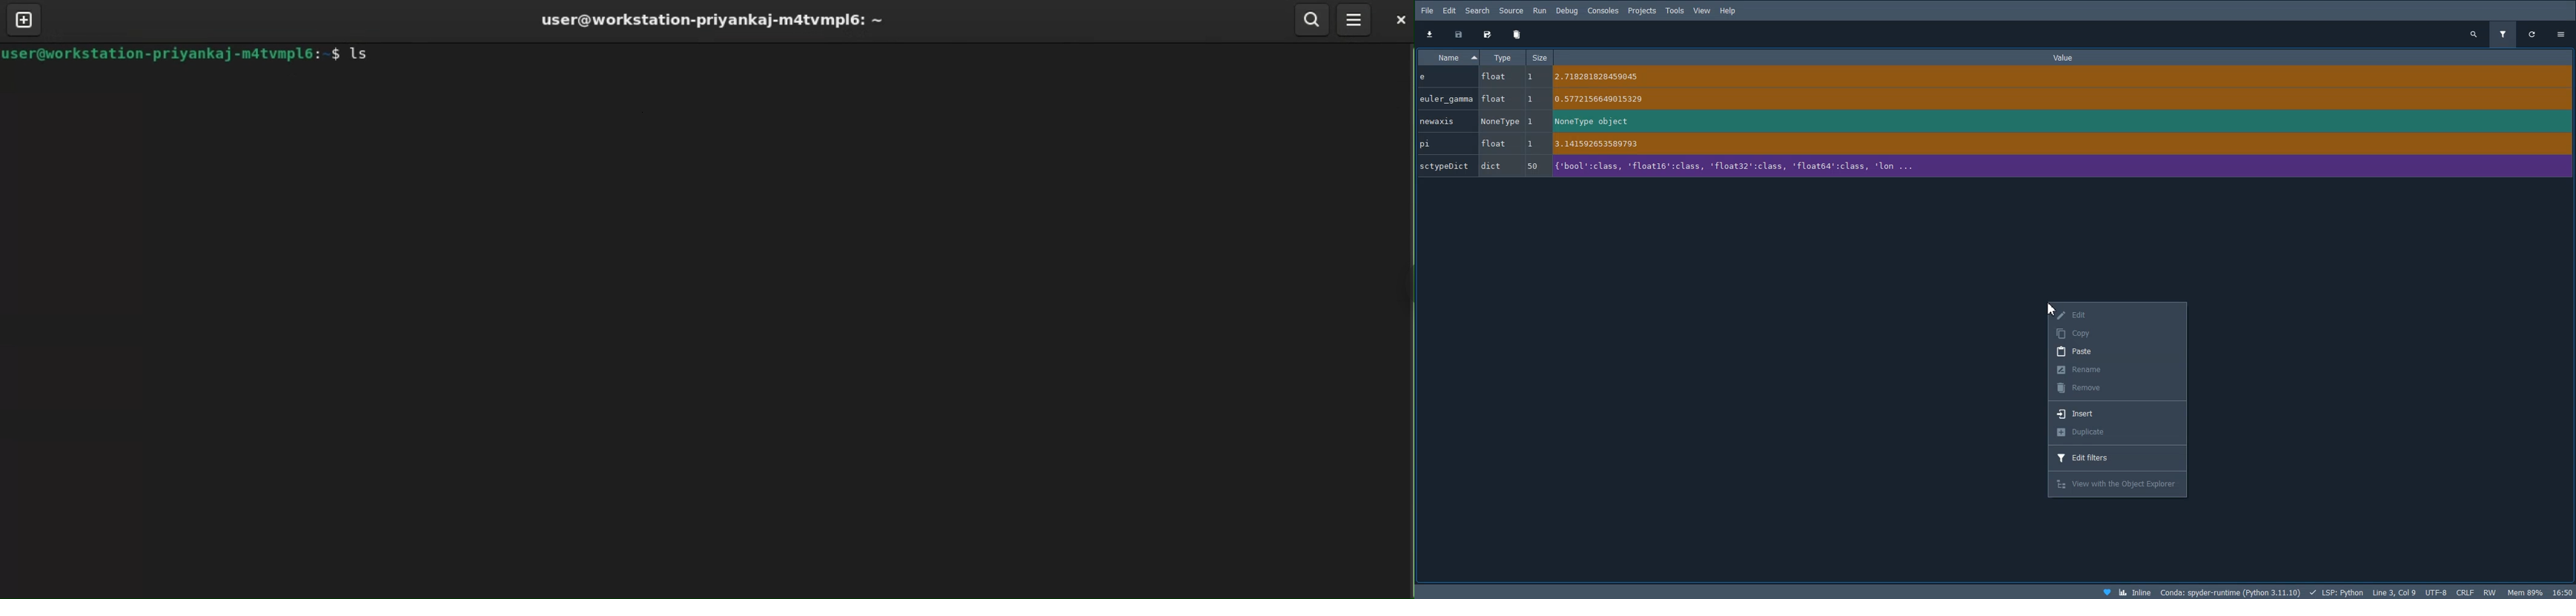 The width and height of the screenshot is (2576, 616). I want to click on Cursor , so click(2048, 309).